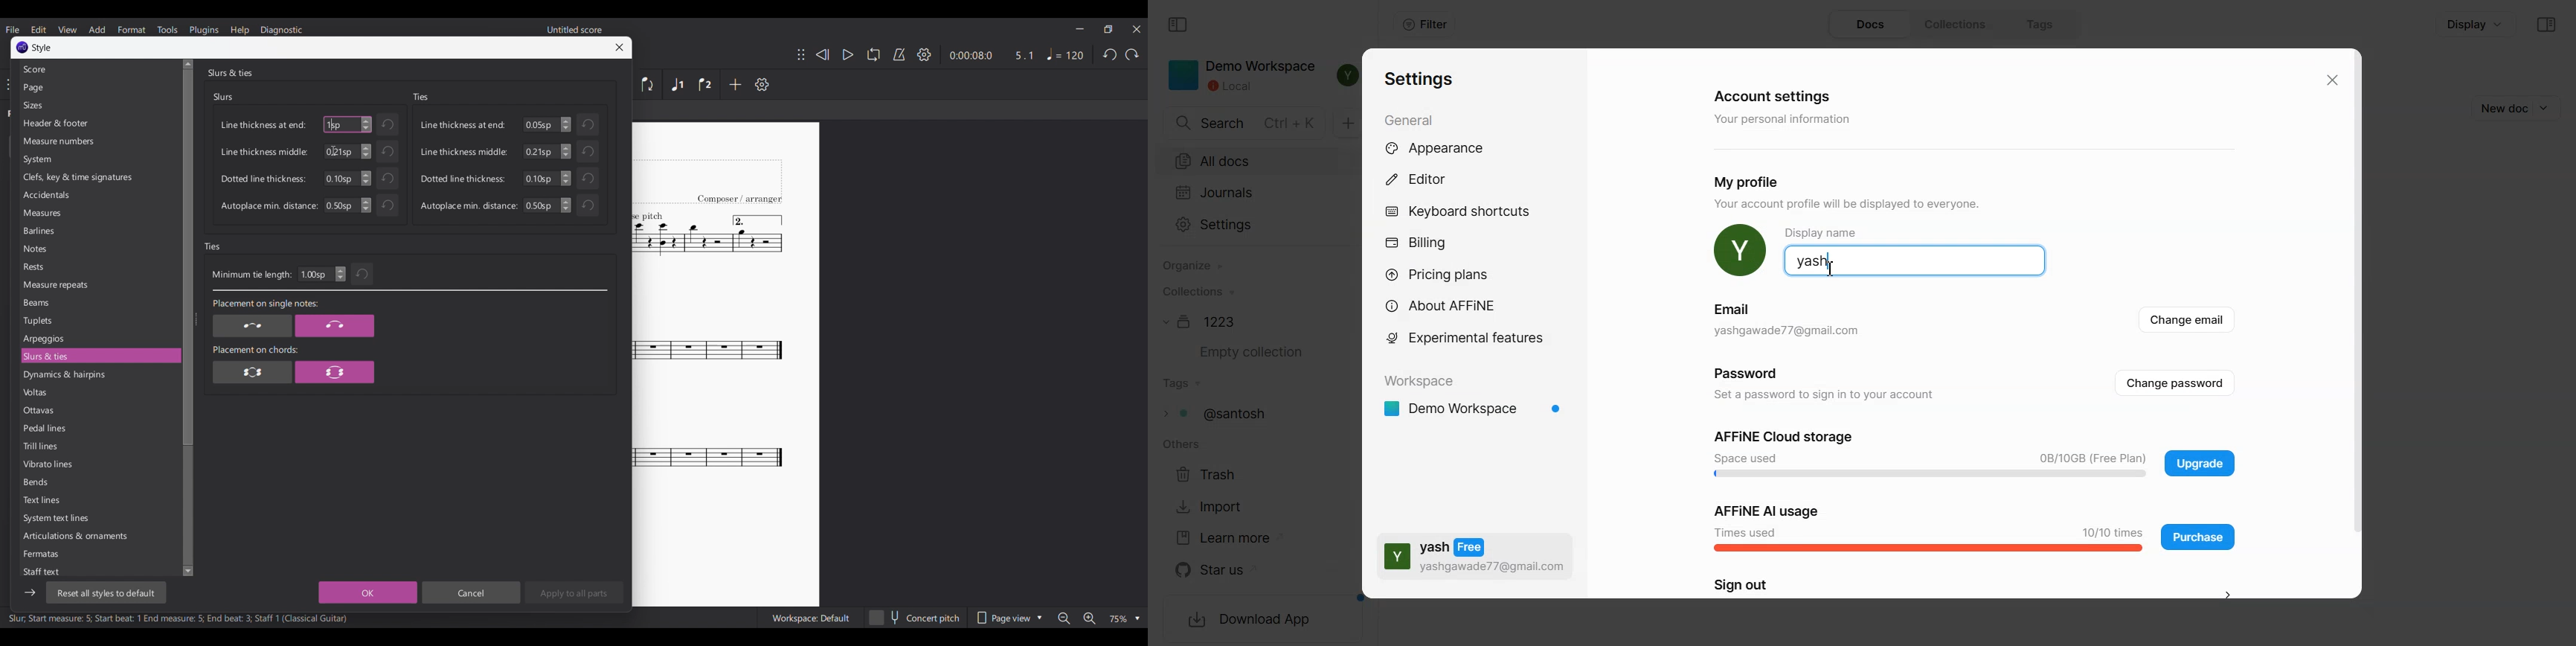 Image resolution: width=2576 pixels, height=672 pixels. What do you see at coordinates (340, 205) in the screenshot?
I see `` at bounding box center [340, 205].